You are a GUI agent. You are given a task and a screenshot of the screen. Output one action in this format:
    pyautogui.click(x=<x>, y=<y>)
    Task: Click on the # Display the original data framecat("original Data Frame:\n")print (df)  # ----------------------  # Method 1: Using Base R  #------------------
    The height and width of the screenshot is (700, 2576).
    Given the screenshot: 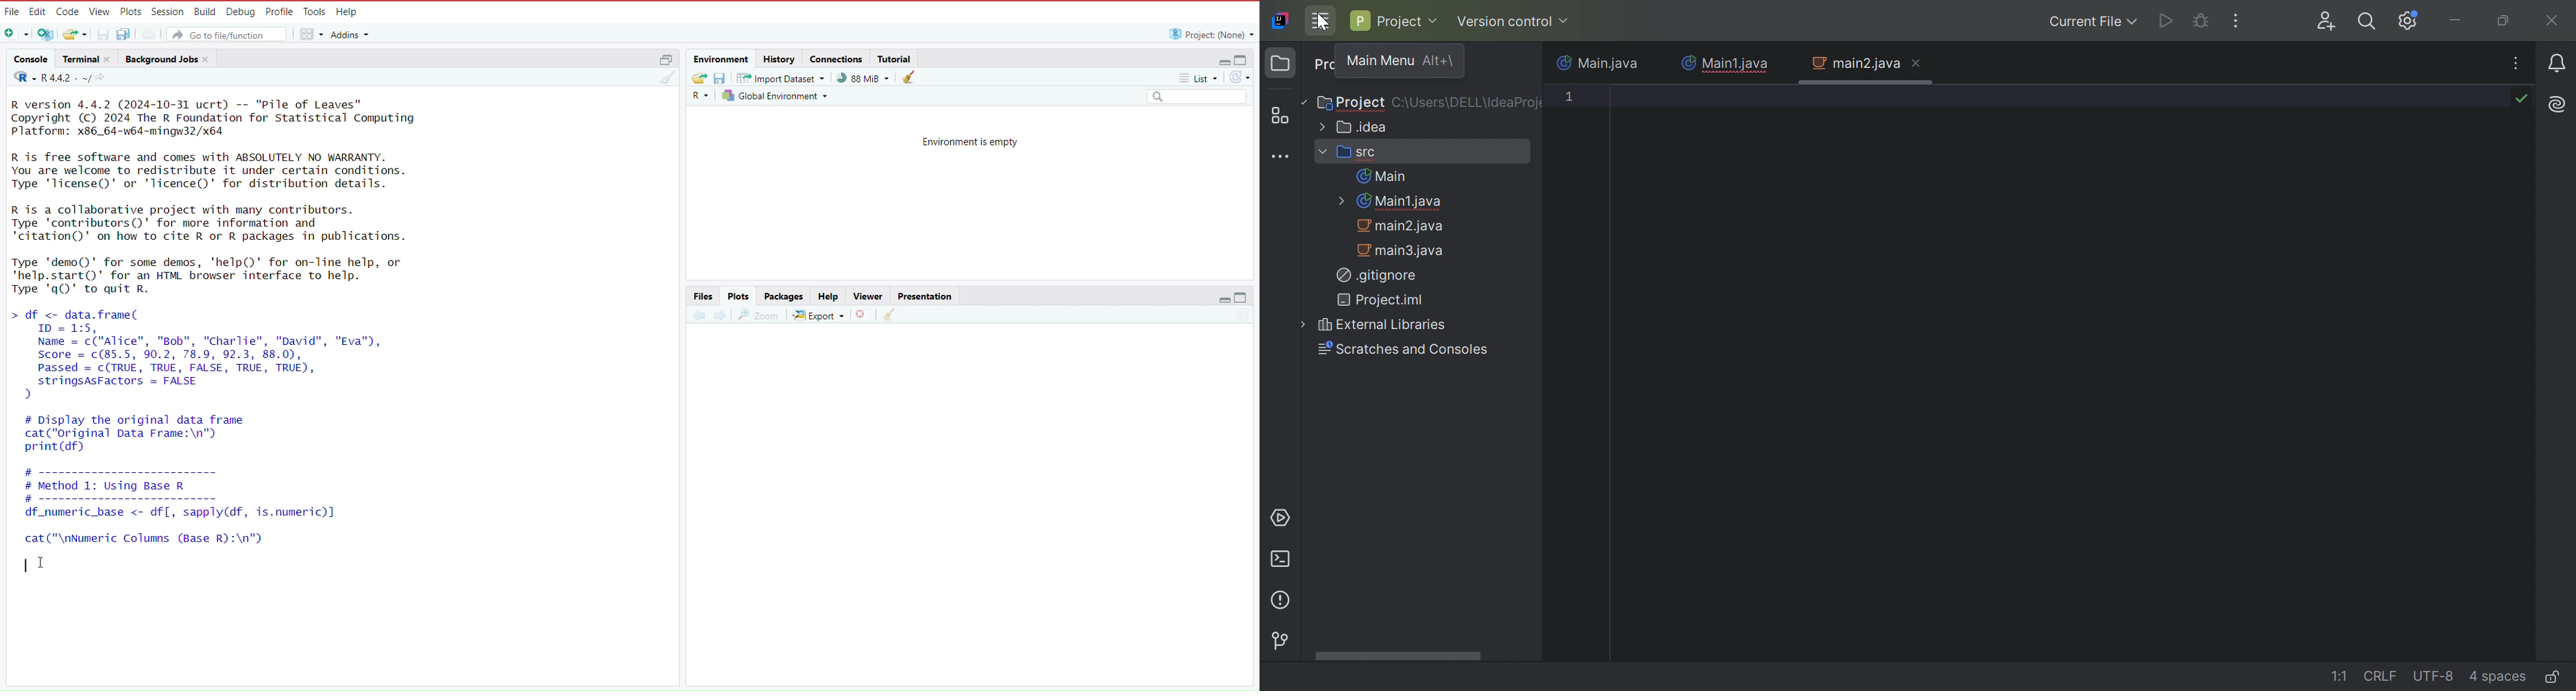 What is the action you would take?
    pyautogui.click(x=215, y=458)
    